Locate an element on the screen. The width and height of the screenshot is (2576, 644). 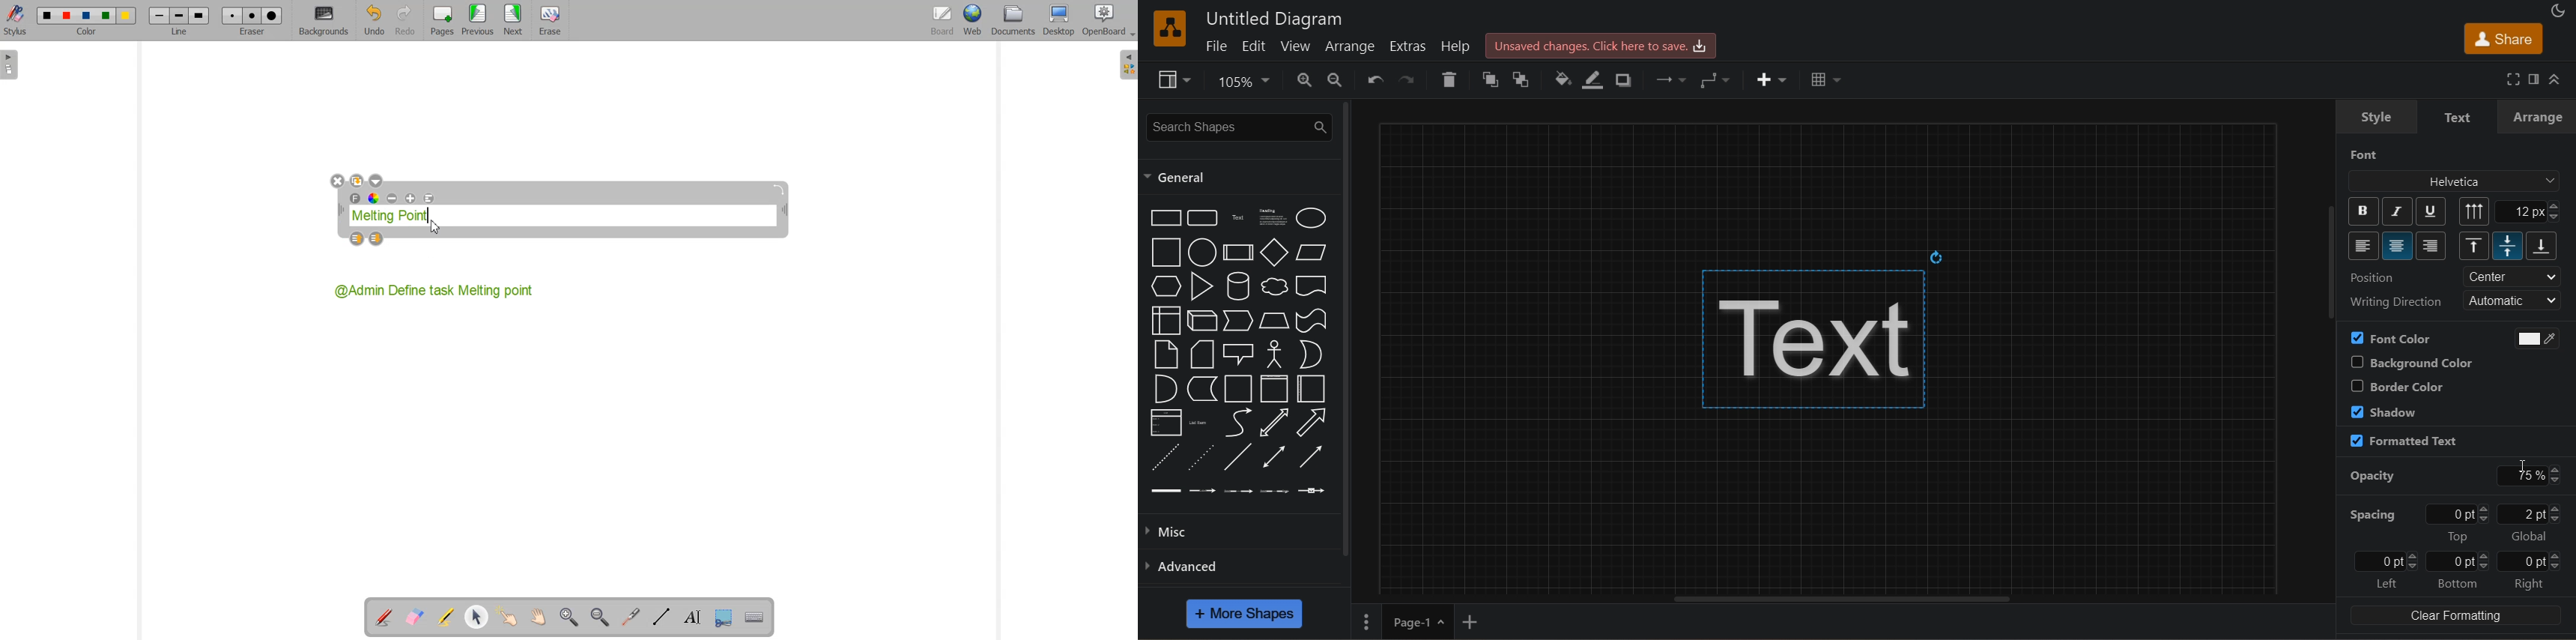
appearance is located at coordinates (2557, 9).